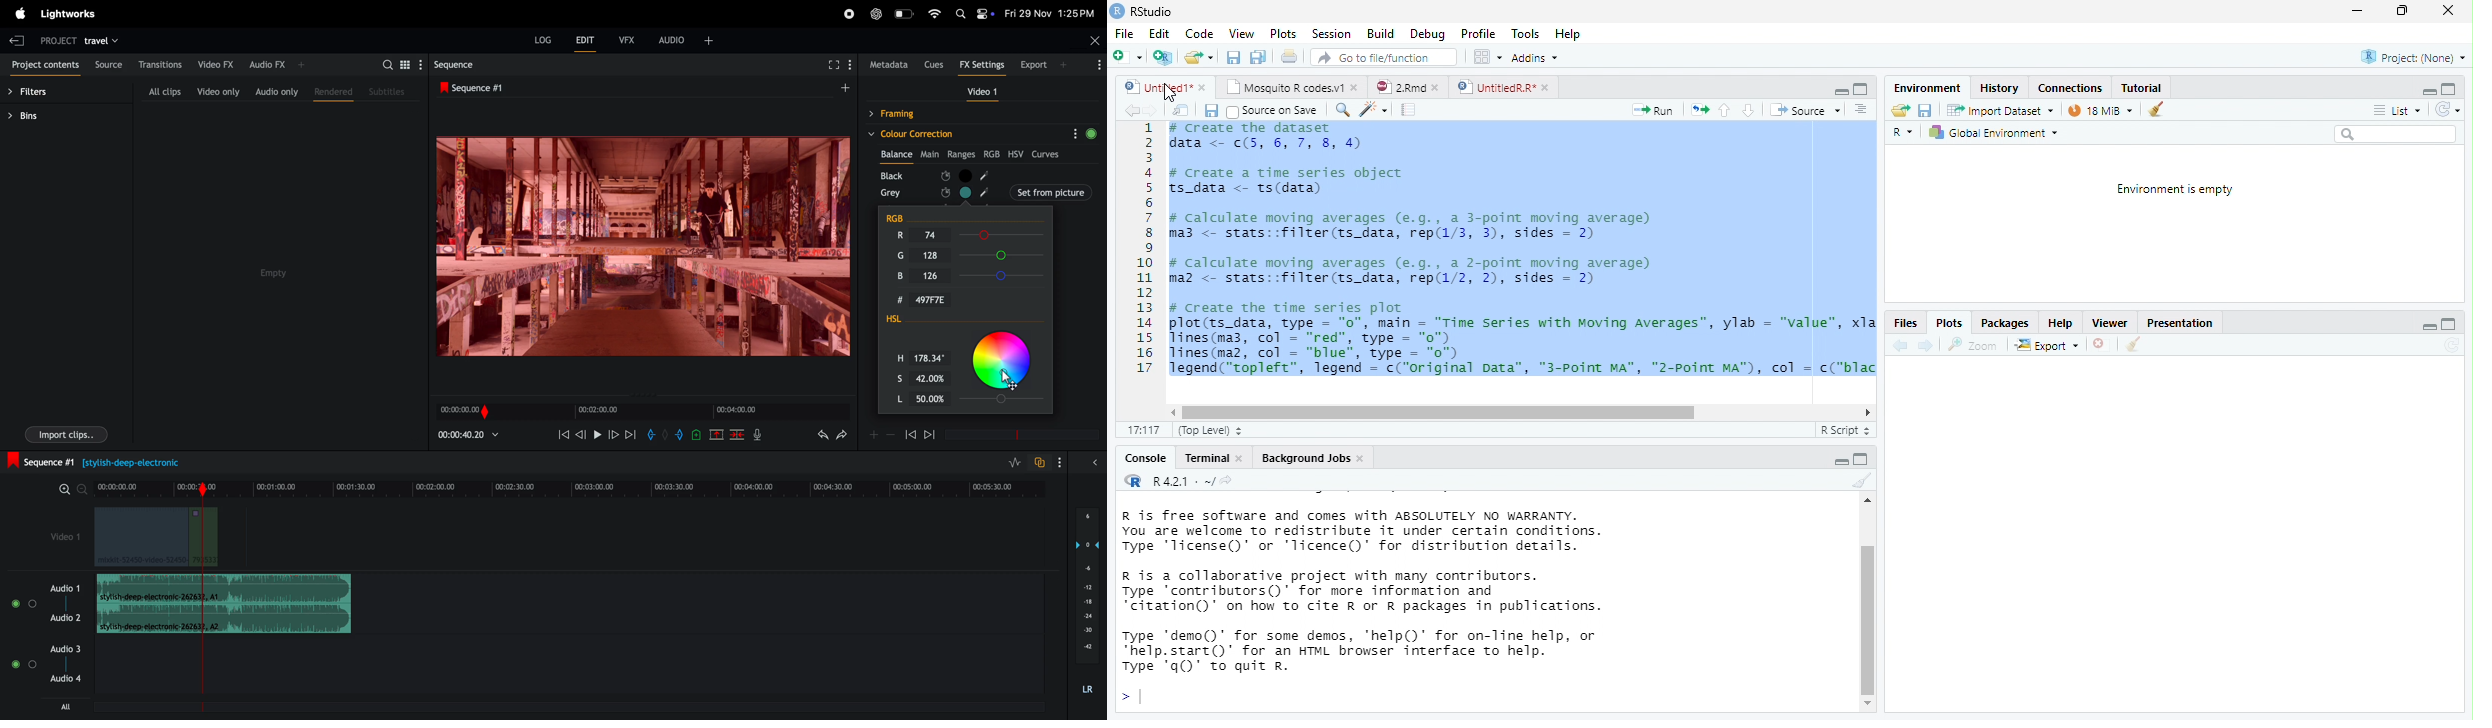  What do you see at coordinates (1478, 34) in the screenshot?
I see `Profile` at bounding box center [1478, 34].